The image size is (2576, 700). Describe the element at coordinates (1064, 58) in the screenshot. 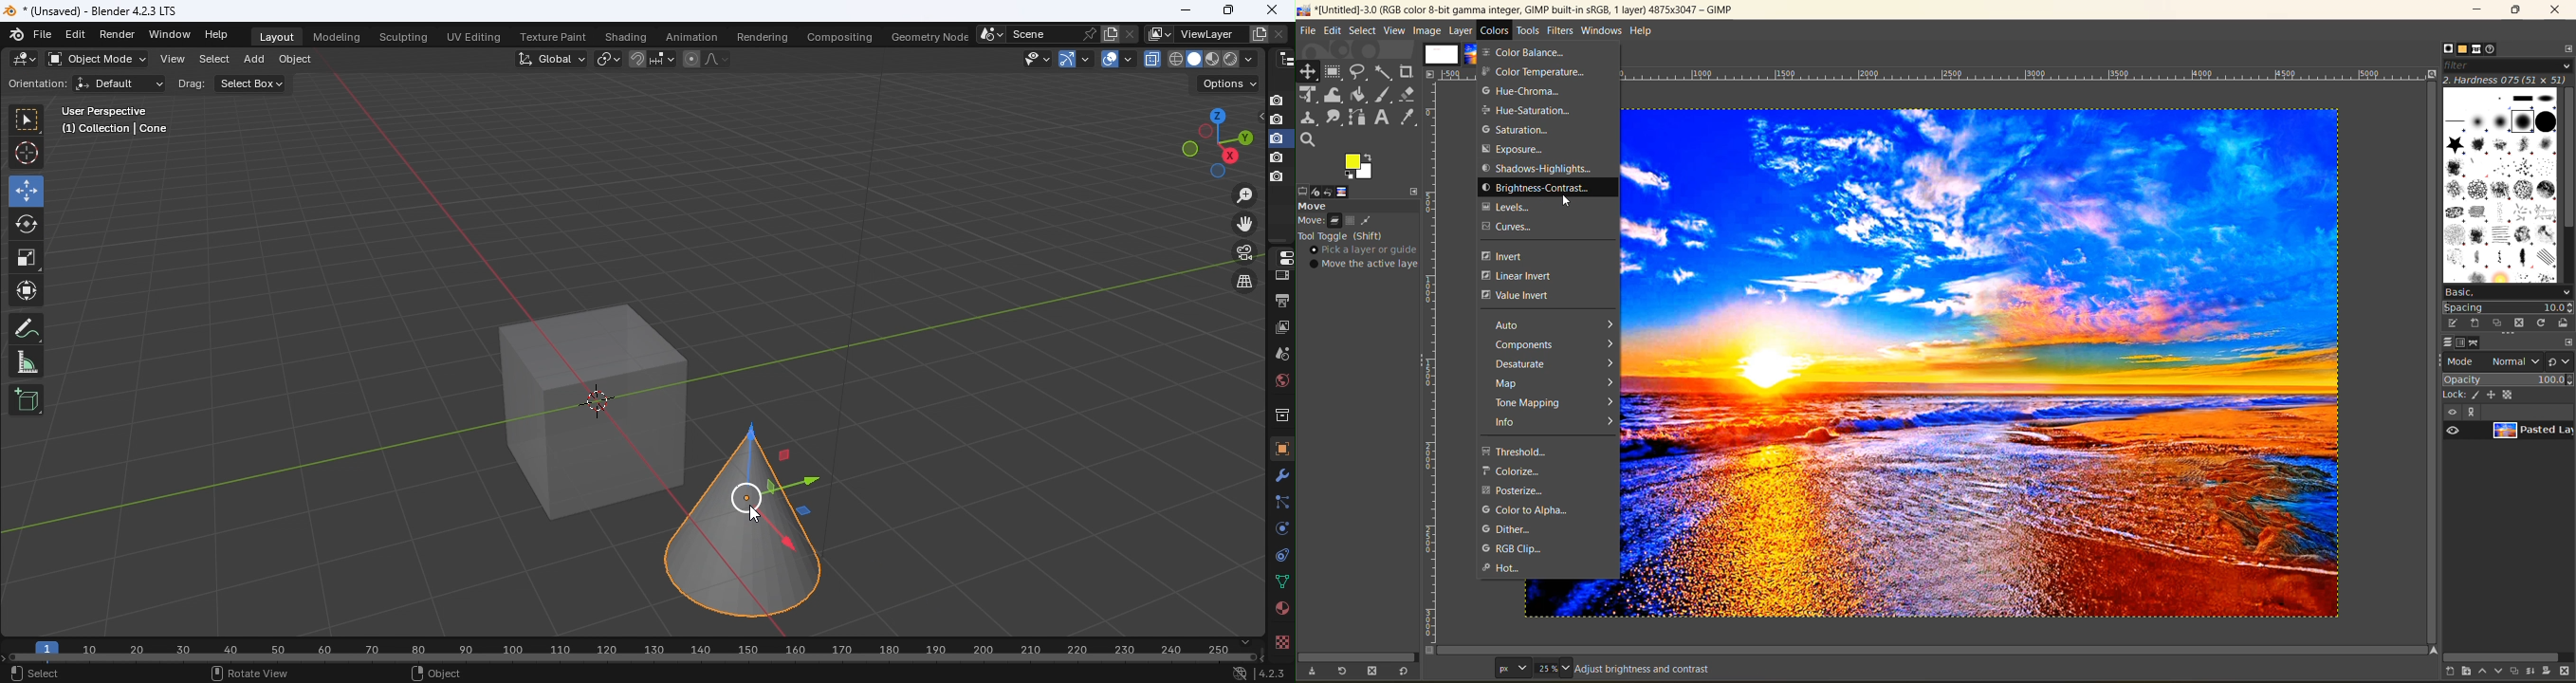

I see `Gizmo` at that location.